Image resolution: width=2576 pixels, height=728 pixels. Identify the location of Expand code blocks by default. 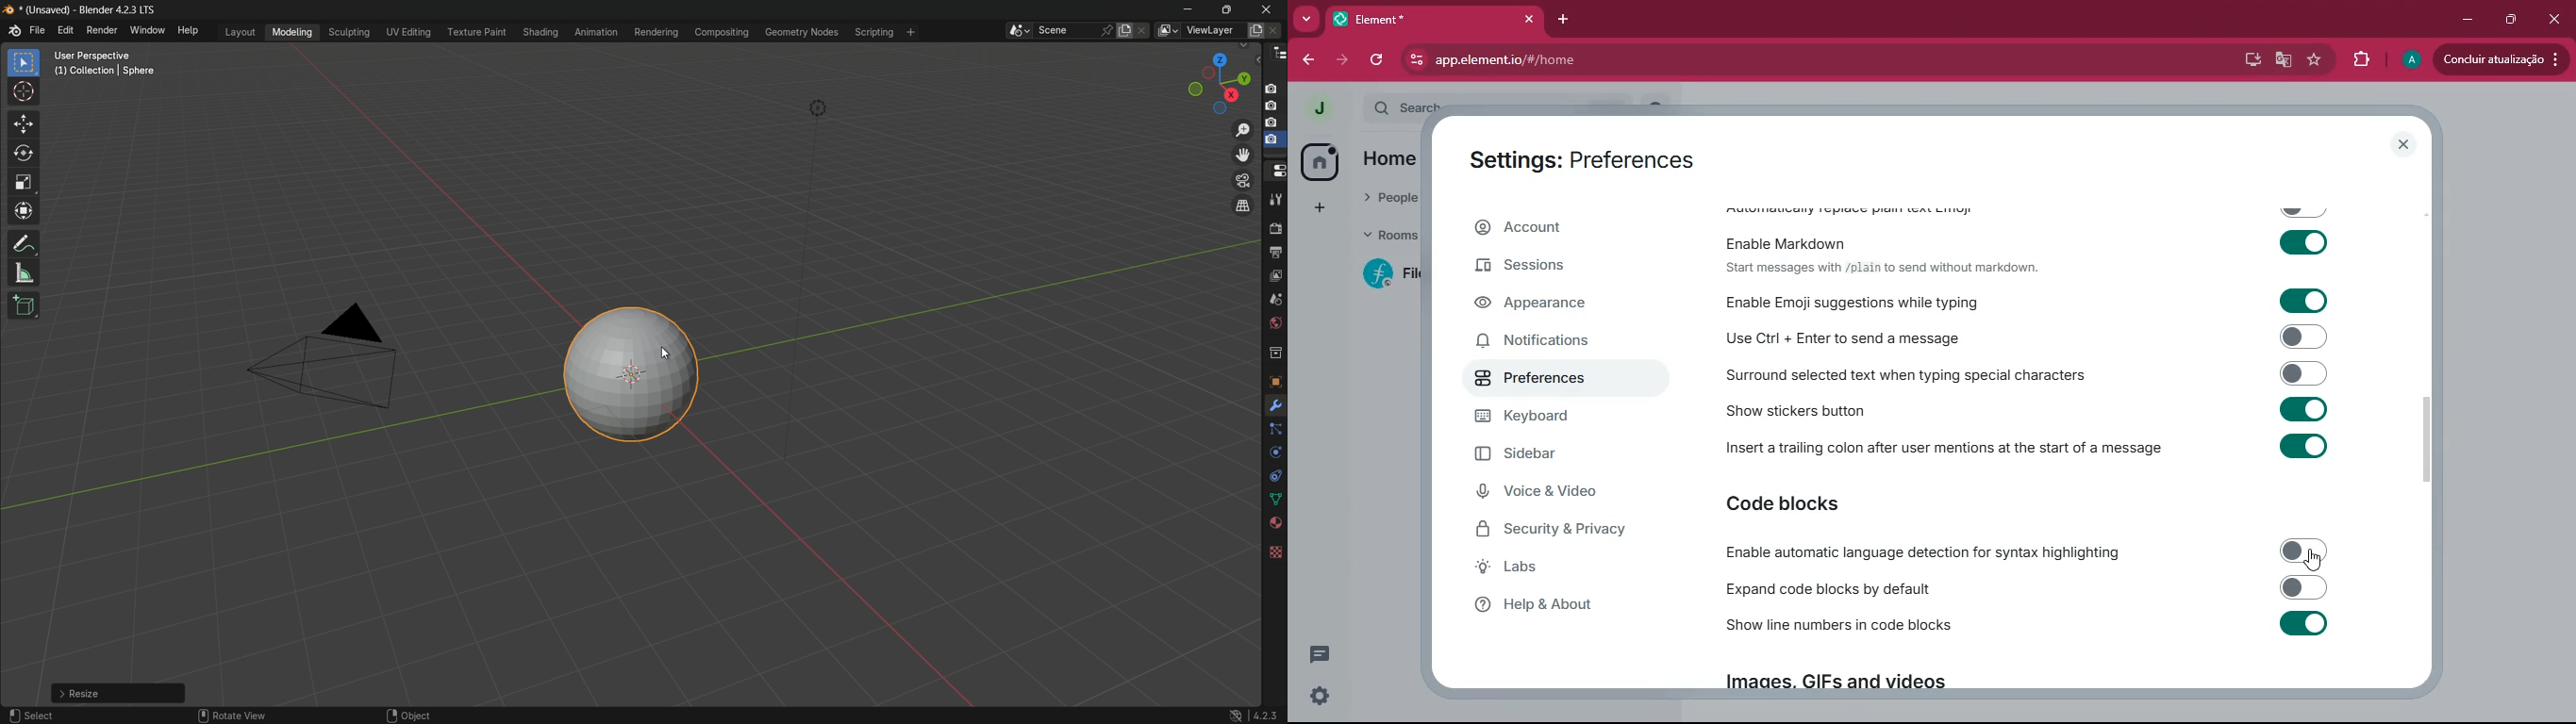
(2024, 588).